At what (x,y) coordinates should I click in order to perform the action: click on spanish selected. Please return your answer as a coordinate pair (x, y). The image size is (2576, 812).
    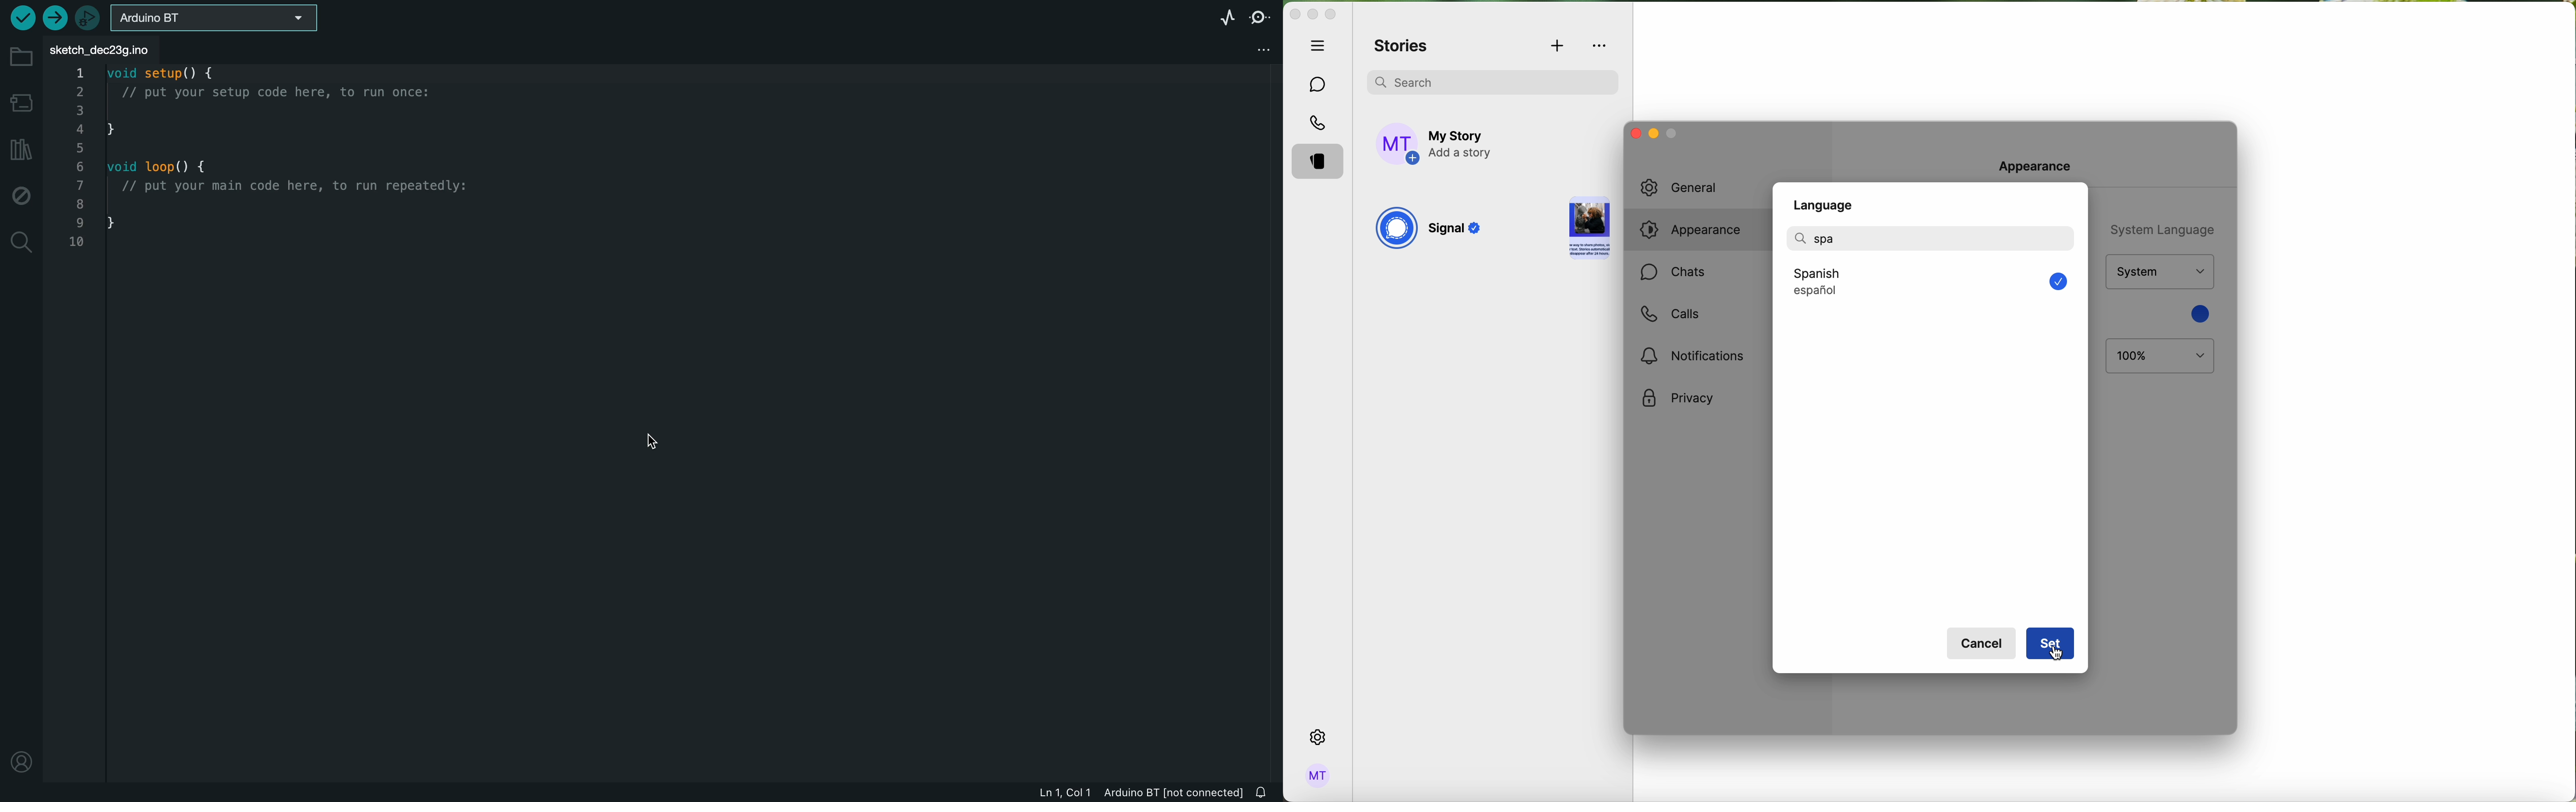
    Looking at the image, I should click on (1878, 282).